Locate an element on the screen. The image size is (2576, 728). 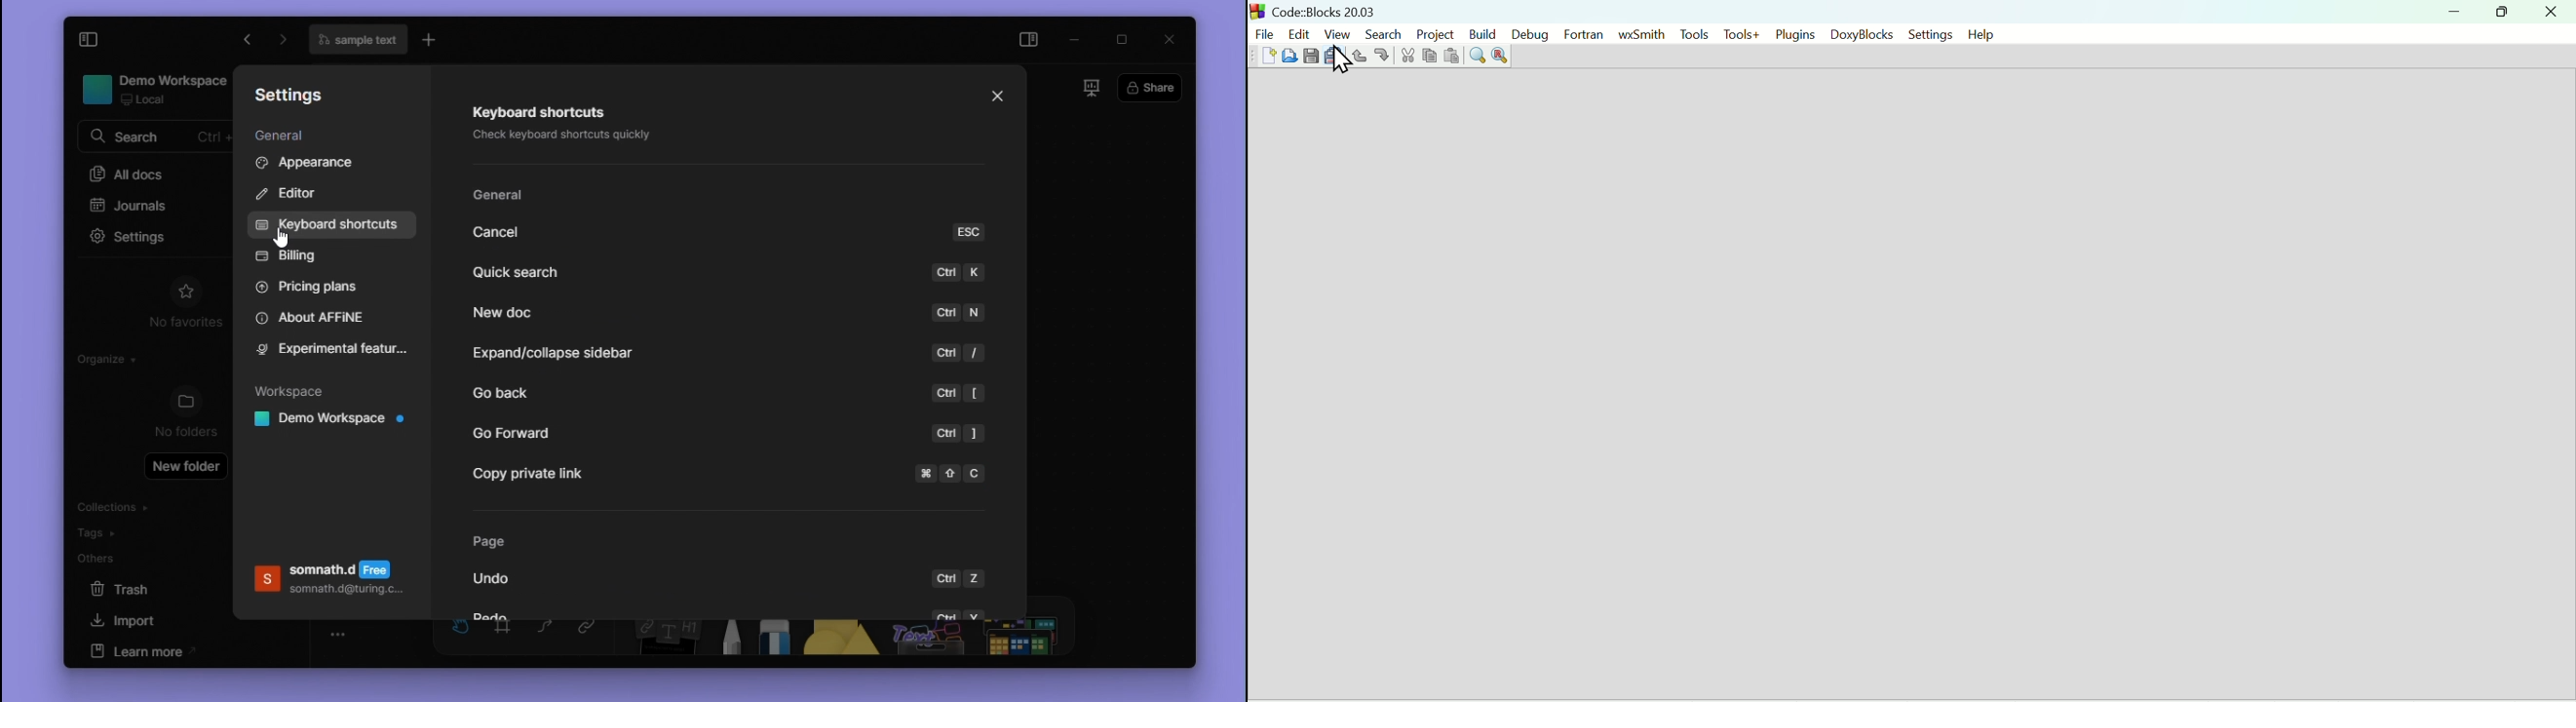
redo is located at coordinates (1383, 56).